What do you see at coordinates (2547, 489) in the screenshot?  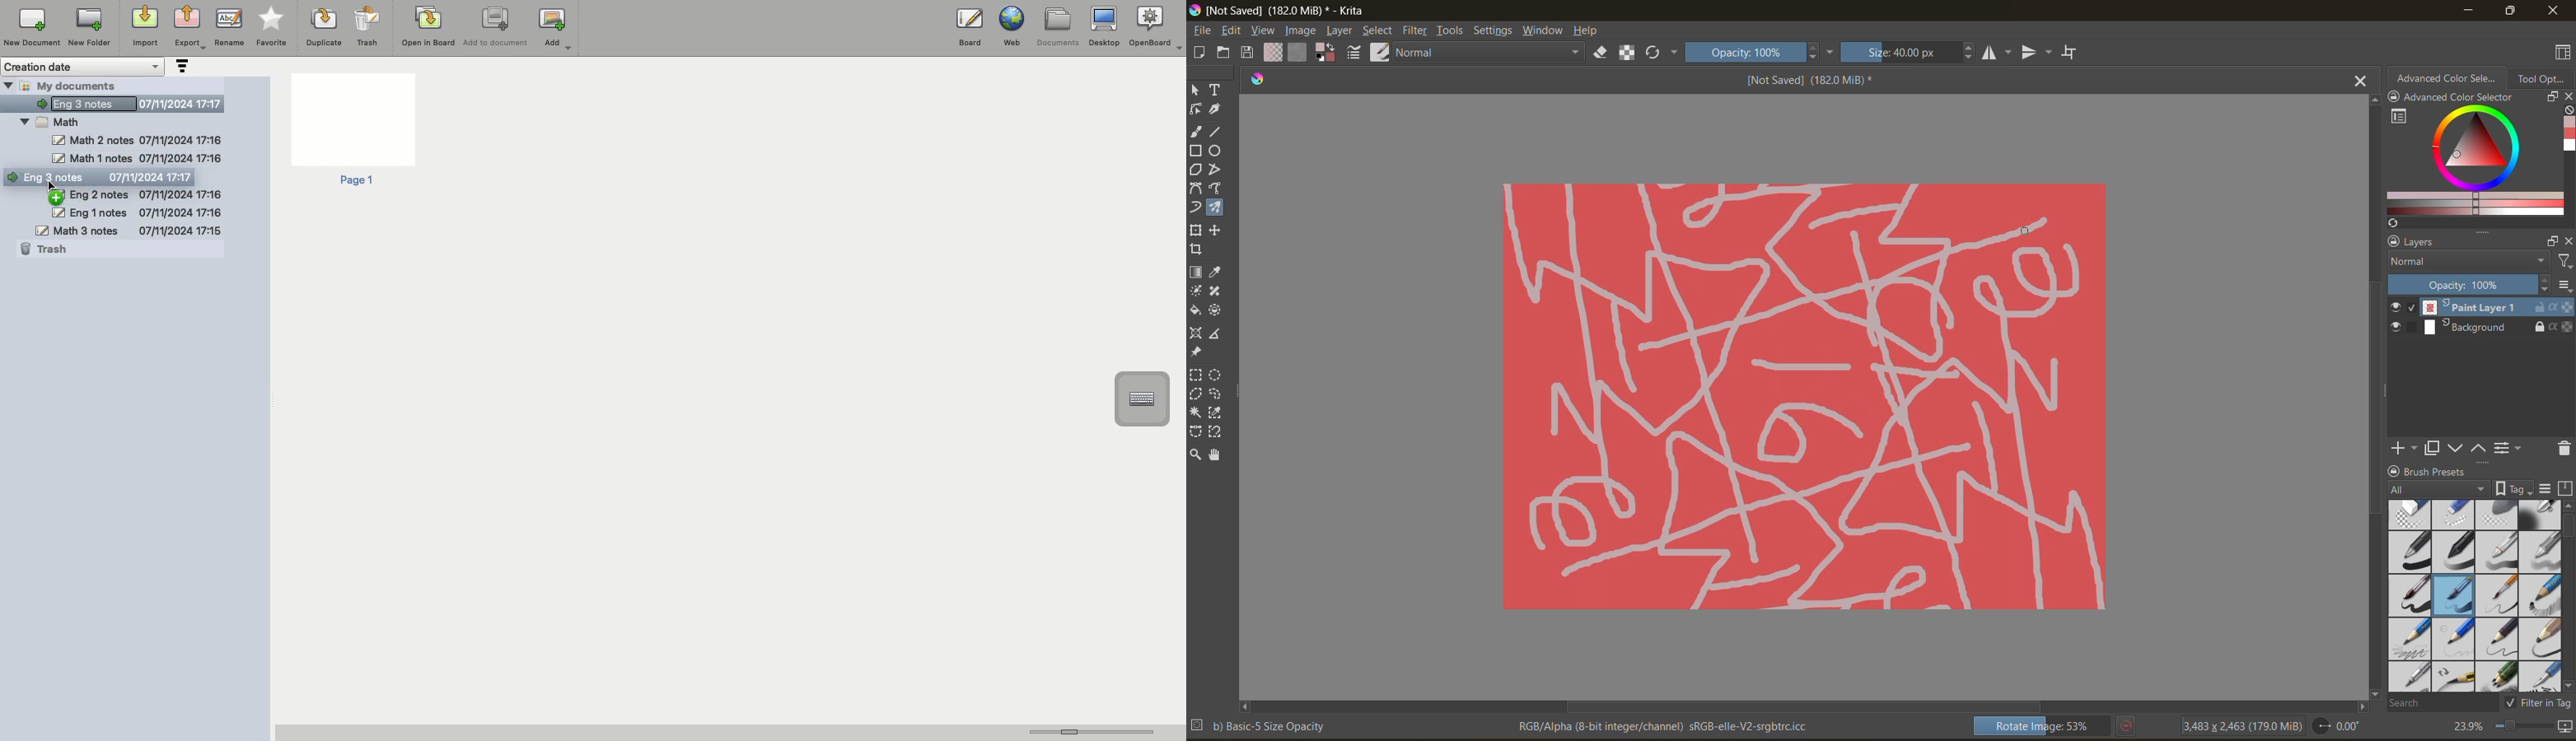 I see `display settings` at bounding box center [2547, 489].